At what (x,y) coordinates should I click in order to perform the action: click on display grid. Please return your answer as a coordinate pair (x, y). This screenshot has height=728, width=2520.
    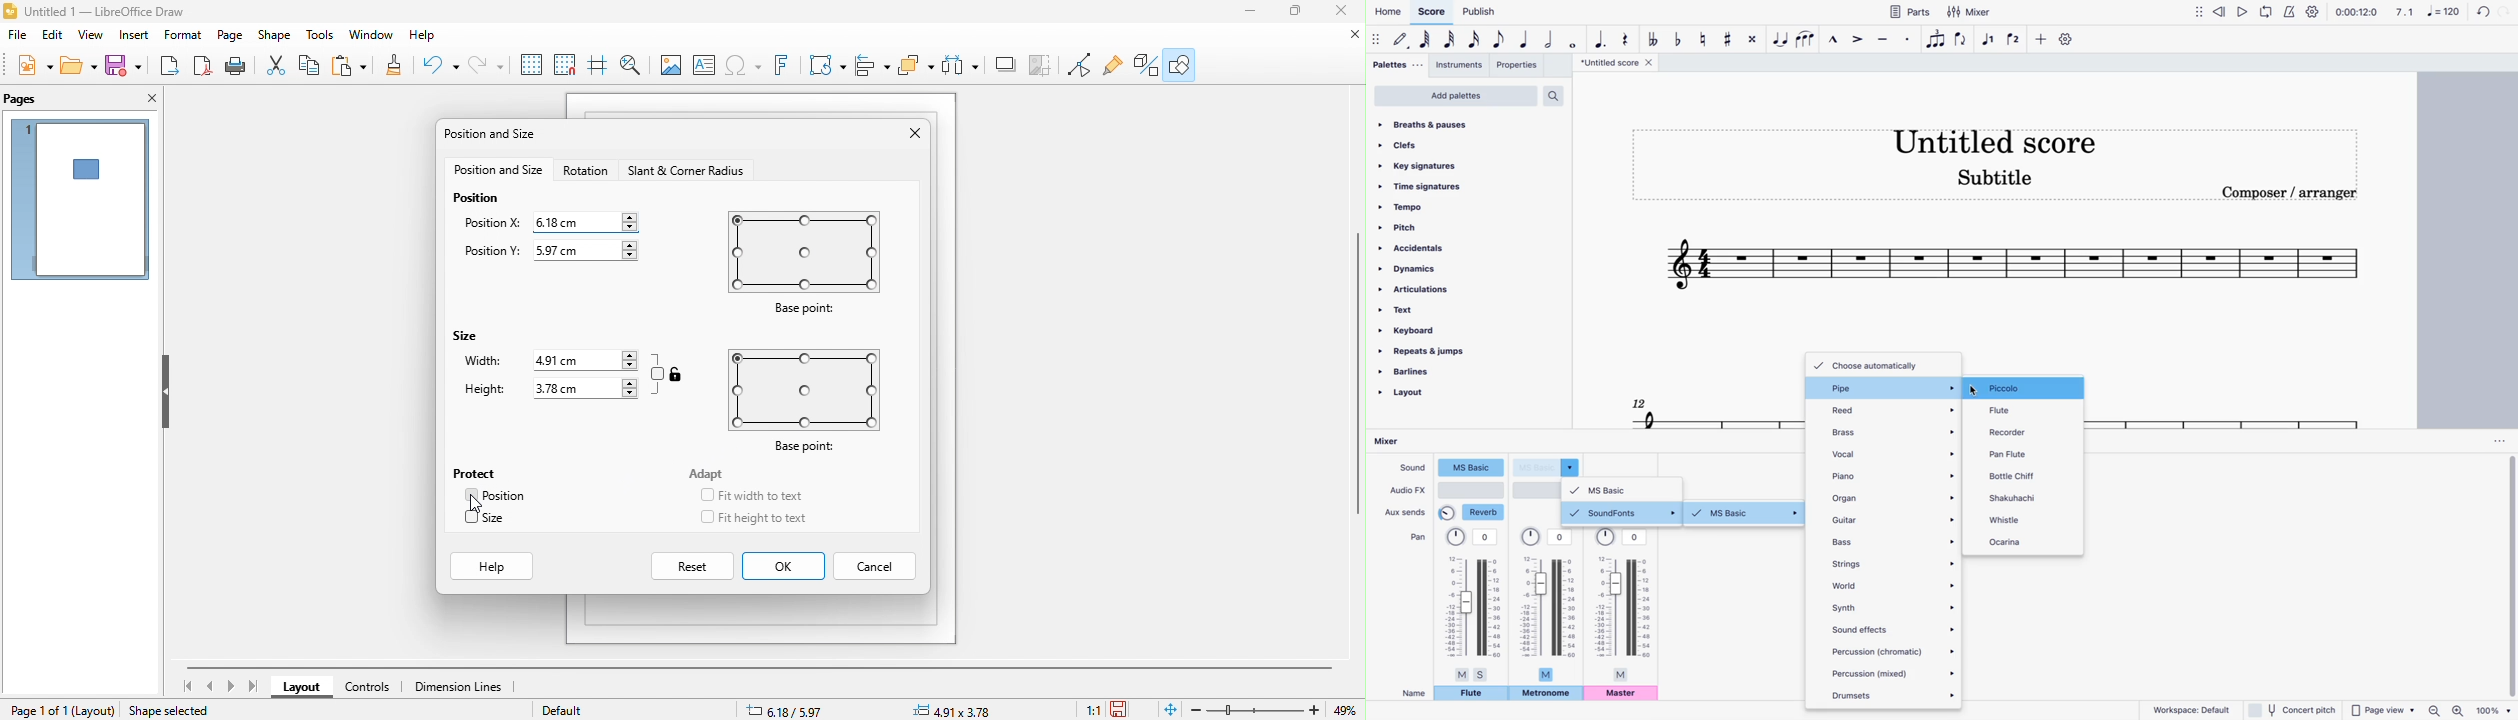
    Looking at the image, I should click on (532, 65).